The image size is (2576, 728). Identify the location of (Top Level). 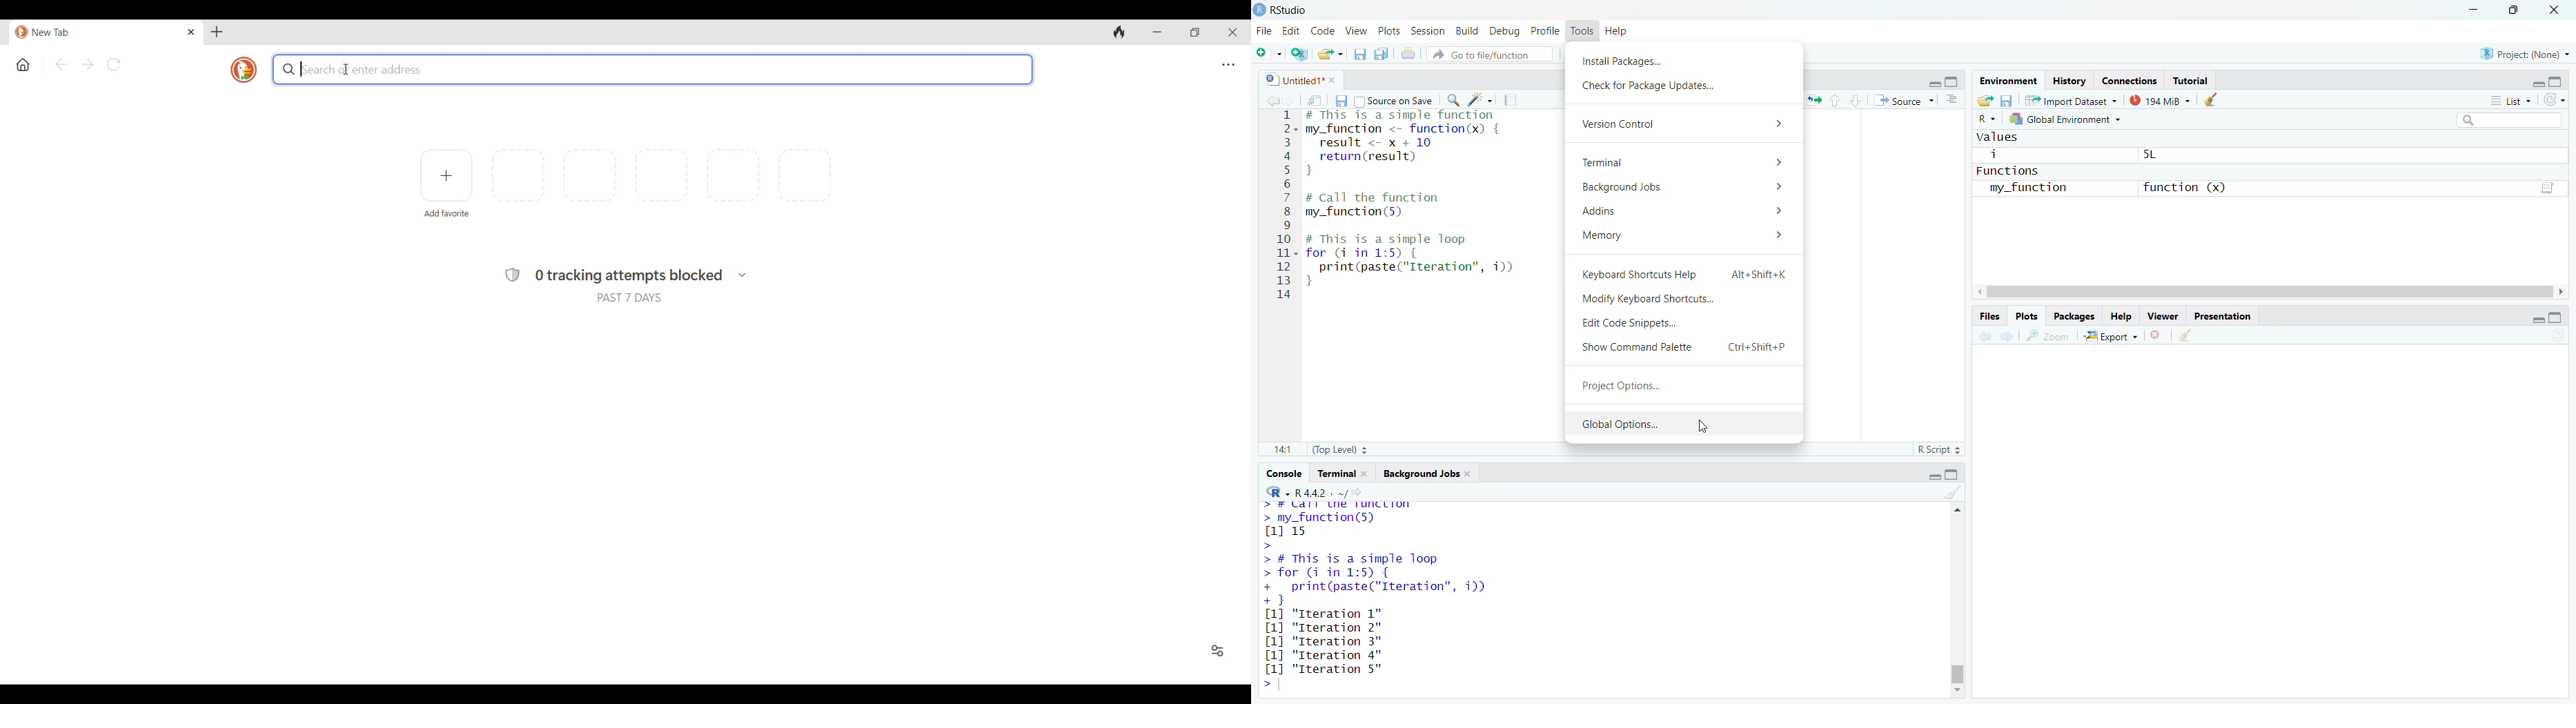
(1338, 451).